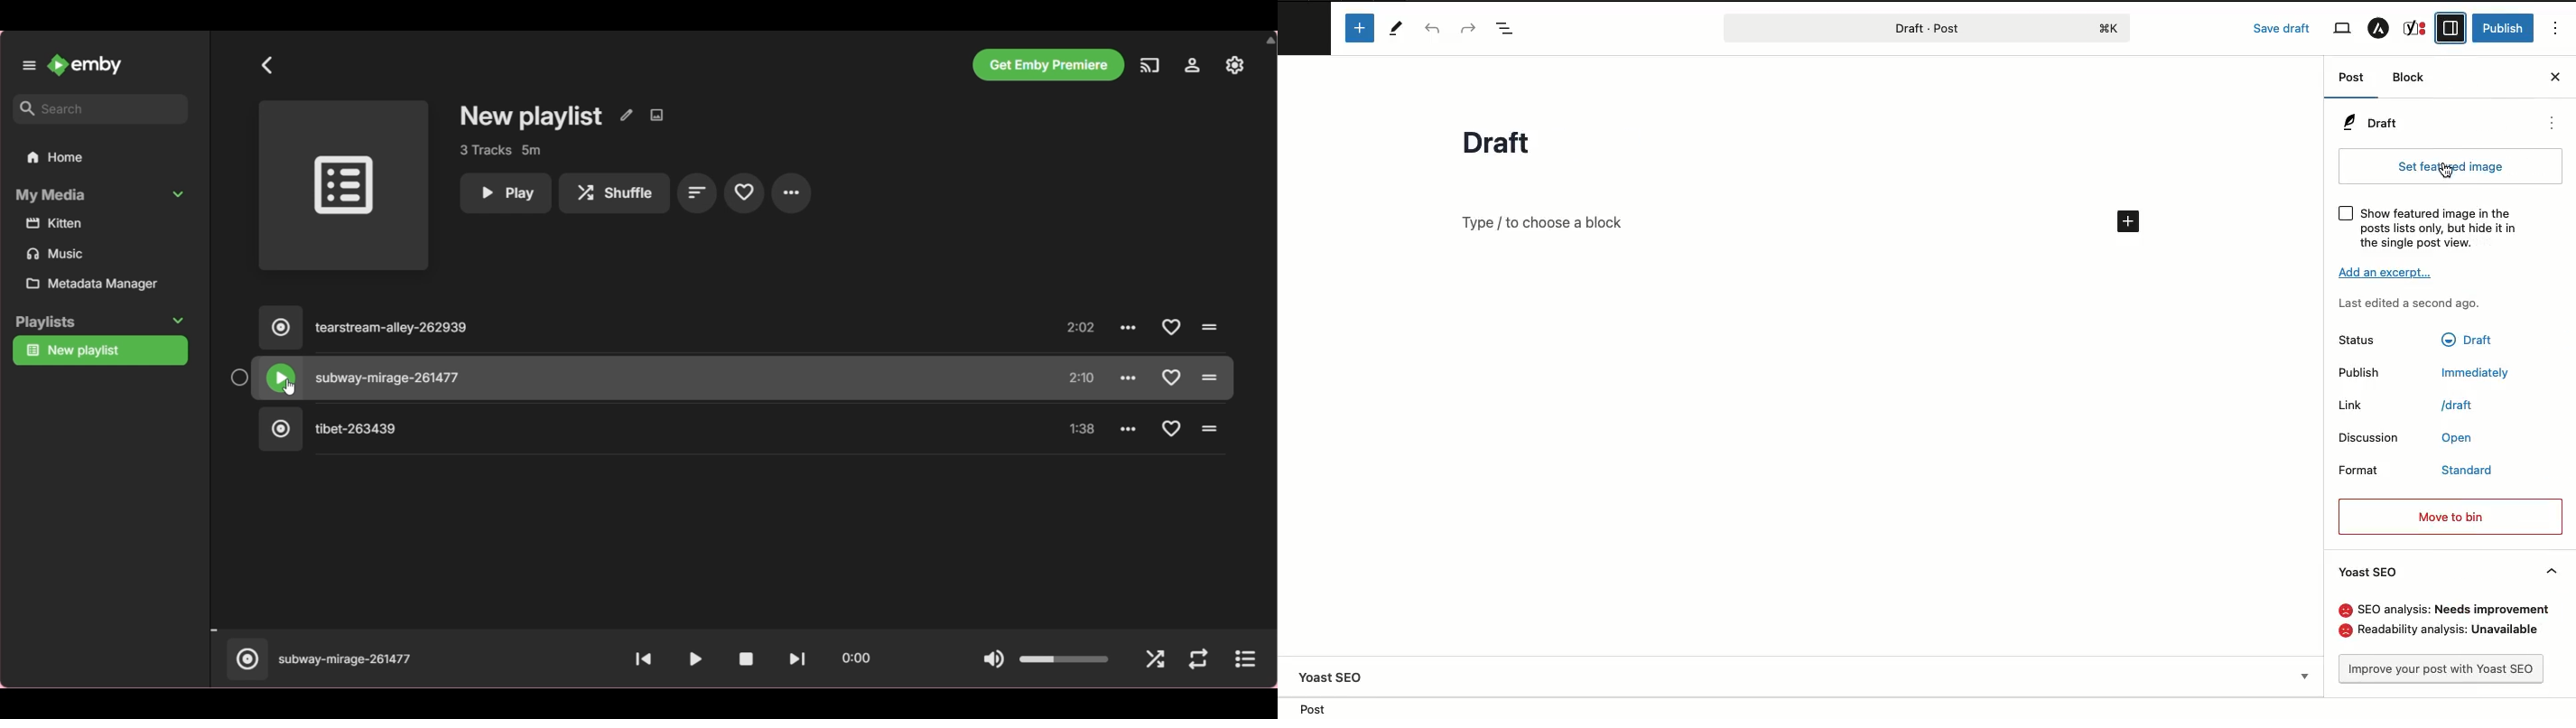  I want to click on Astra, so click(2379, 31).